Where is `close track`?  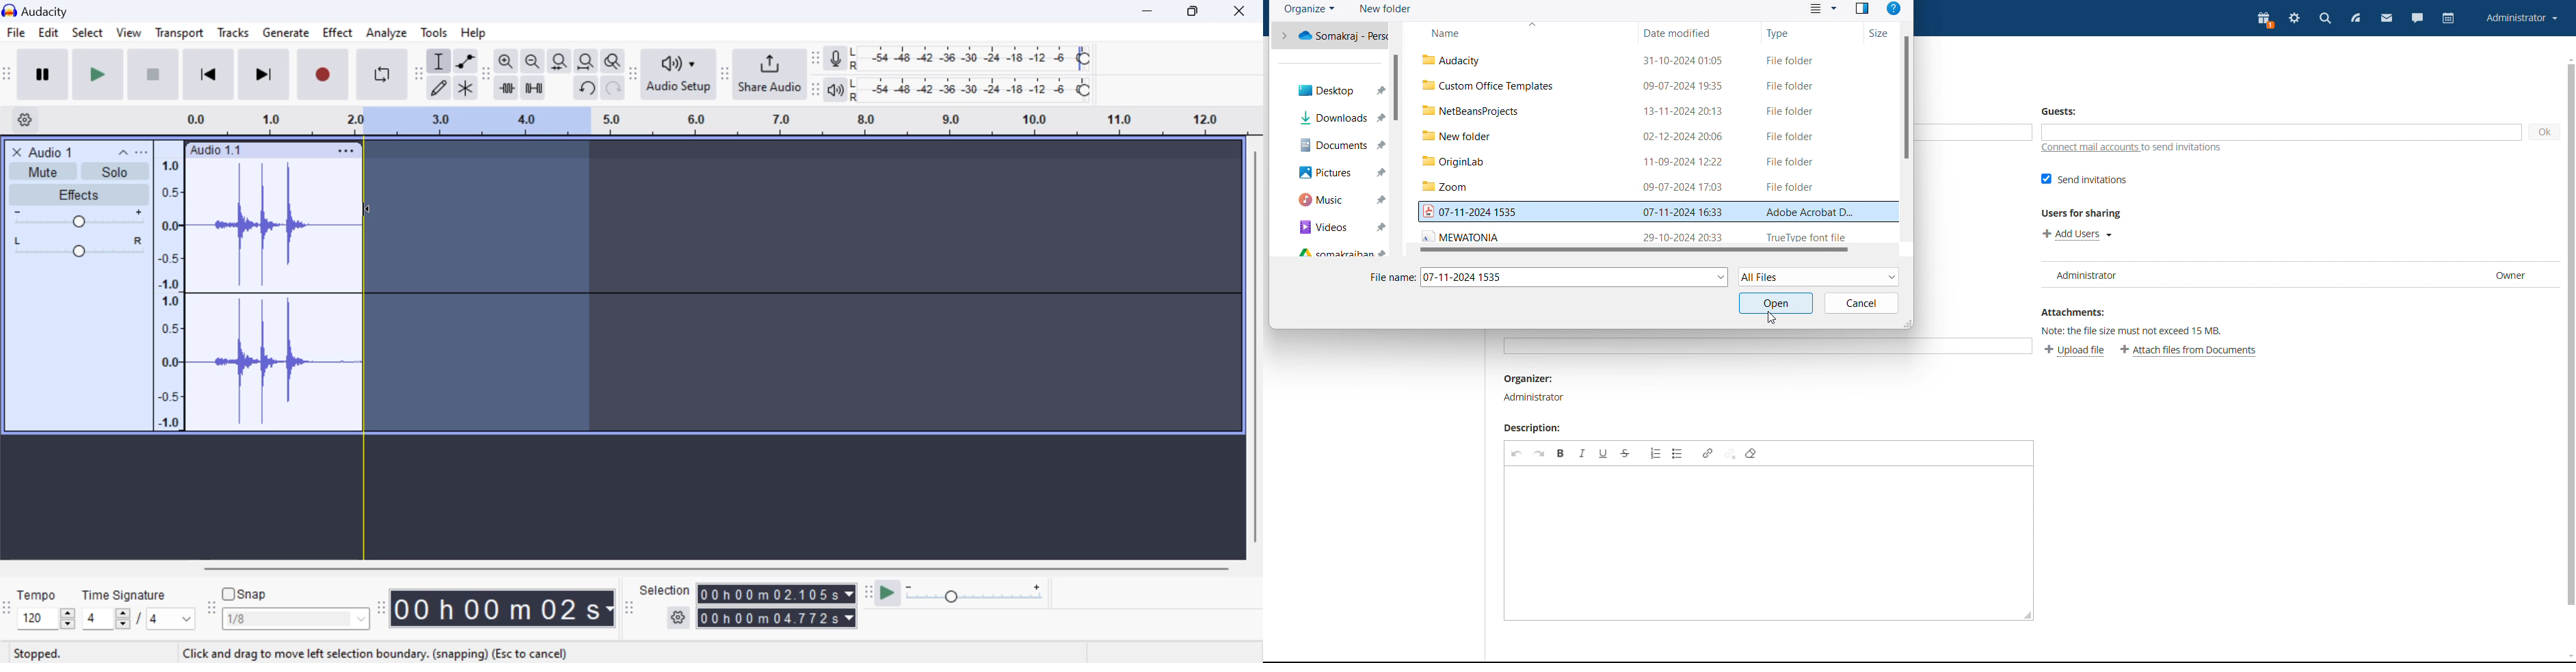
close track is located at coordinates (17, 151).